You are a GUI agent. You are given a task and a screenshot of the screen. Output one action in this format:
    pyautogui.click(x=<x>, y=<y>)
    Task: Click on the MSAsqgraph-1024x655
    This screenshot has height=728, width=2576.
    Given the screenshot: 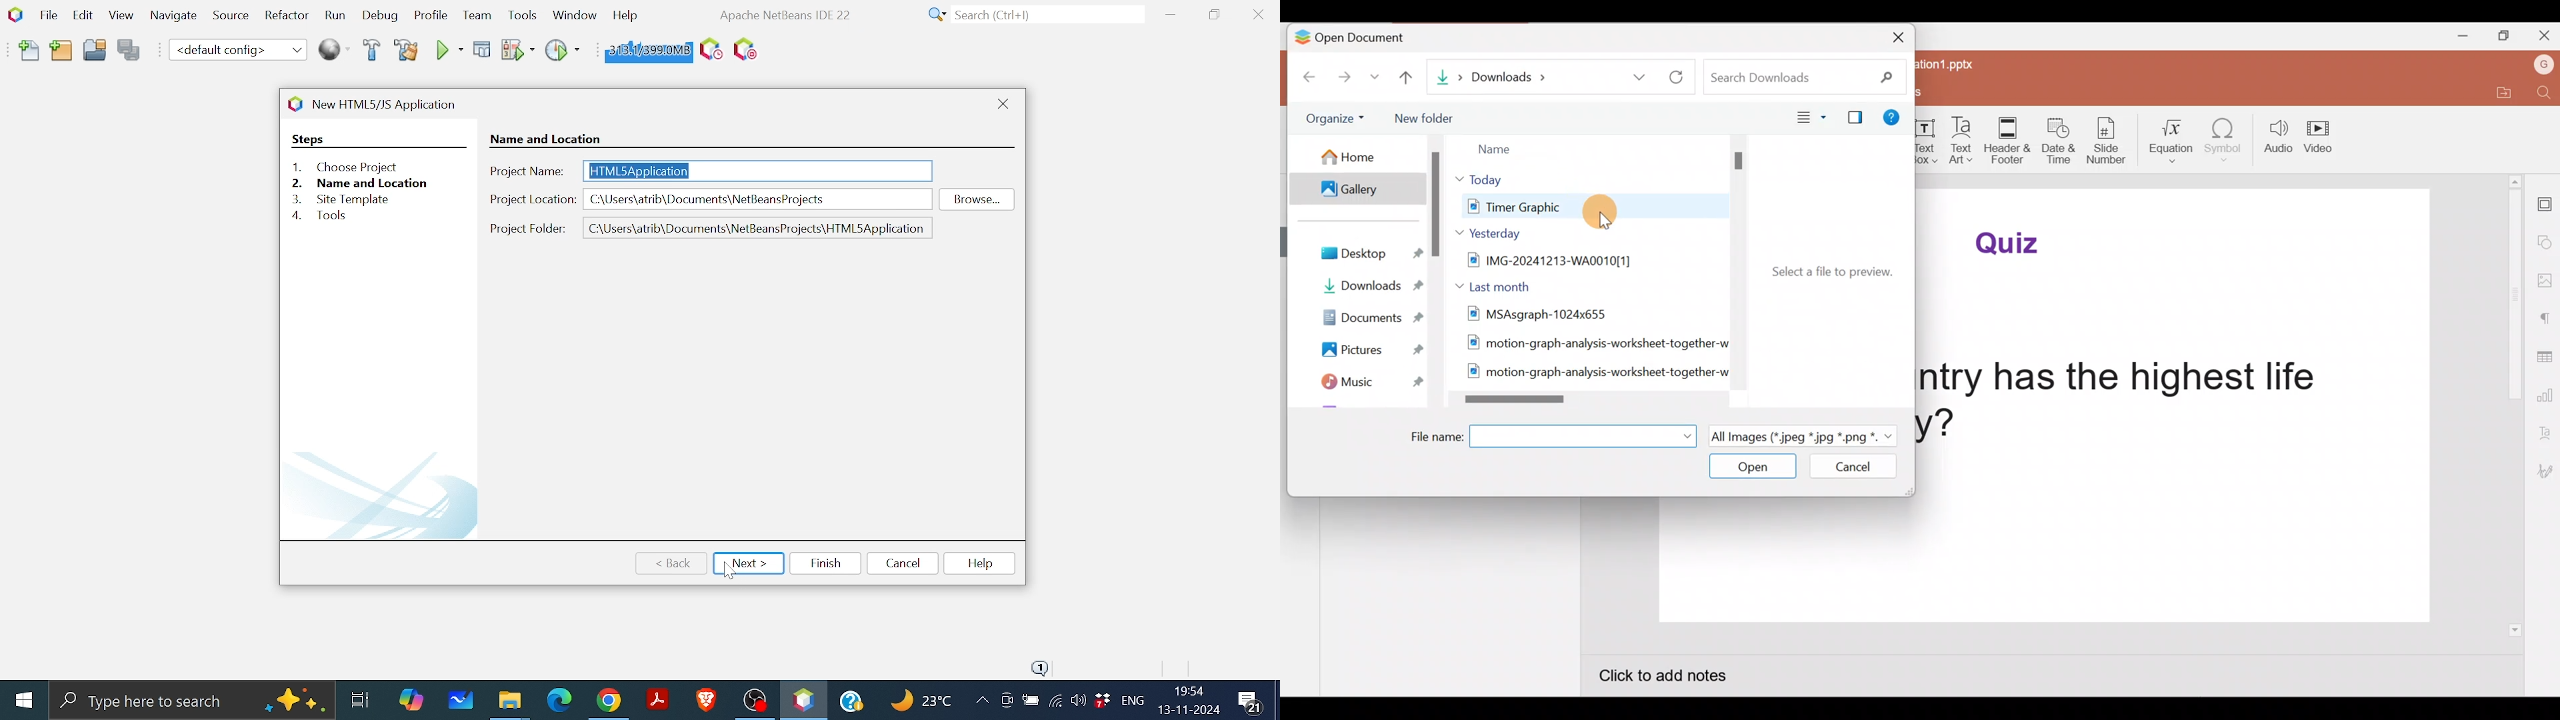 What is the action you would take?
    pyautogui.click(x=1583, y=313)
    